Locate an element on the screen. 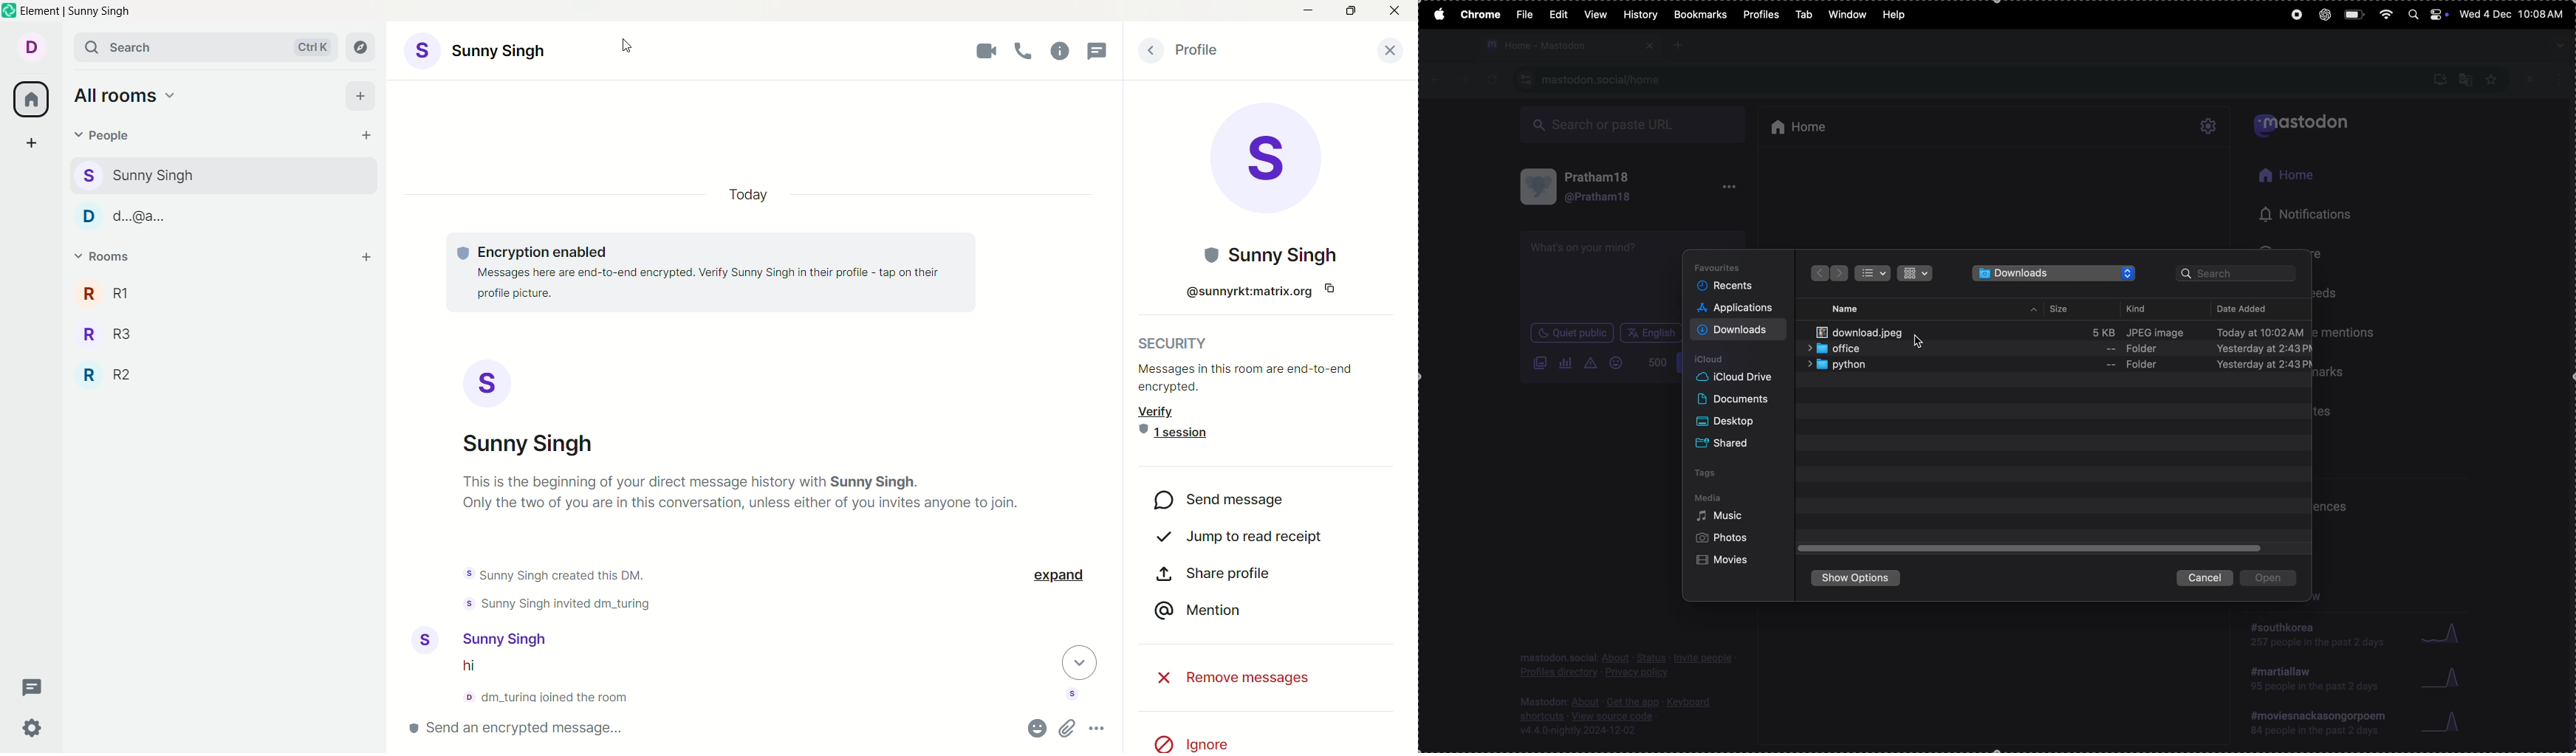 Image resolution: width=2576 pixels, height=756 pixels. music is located at coordinates (1725, 519).